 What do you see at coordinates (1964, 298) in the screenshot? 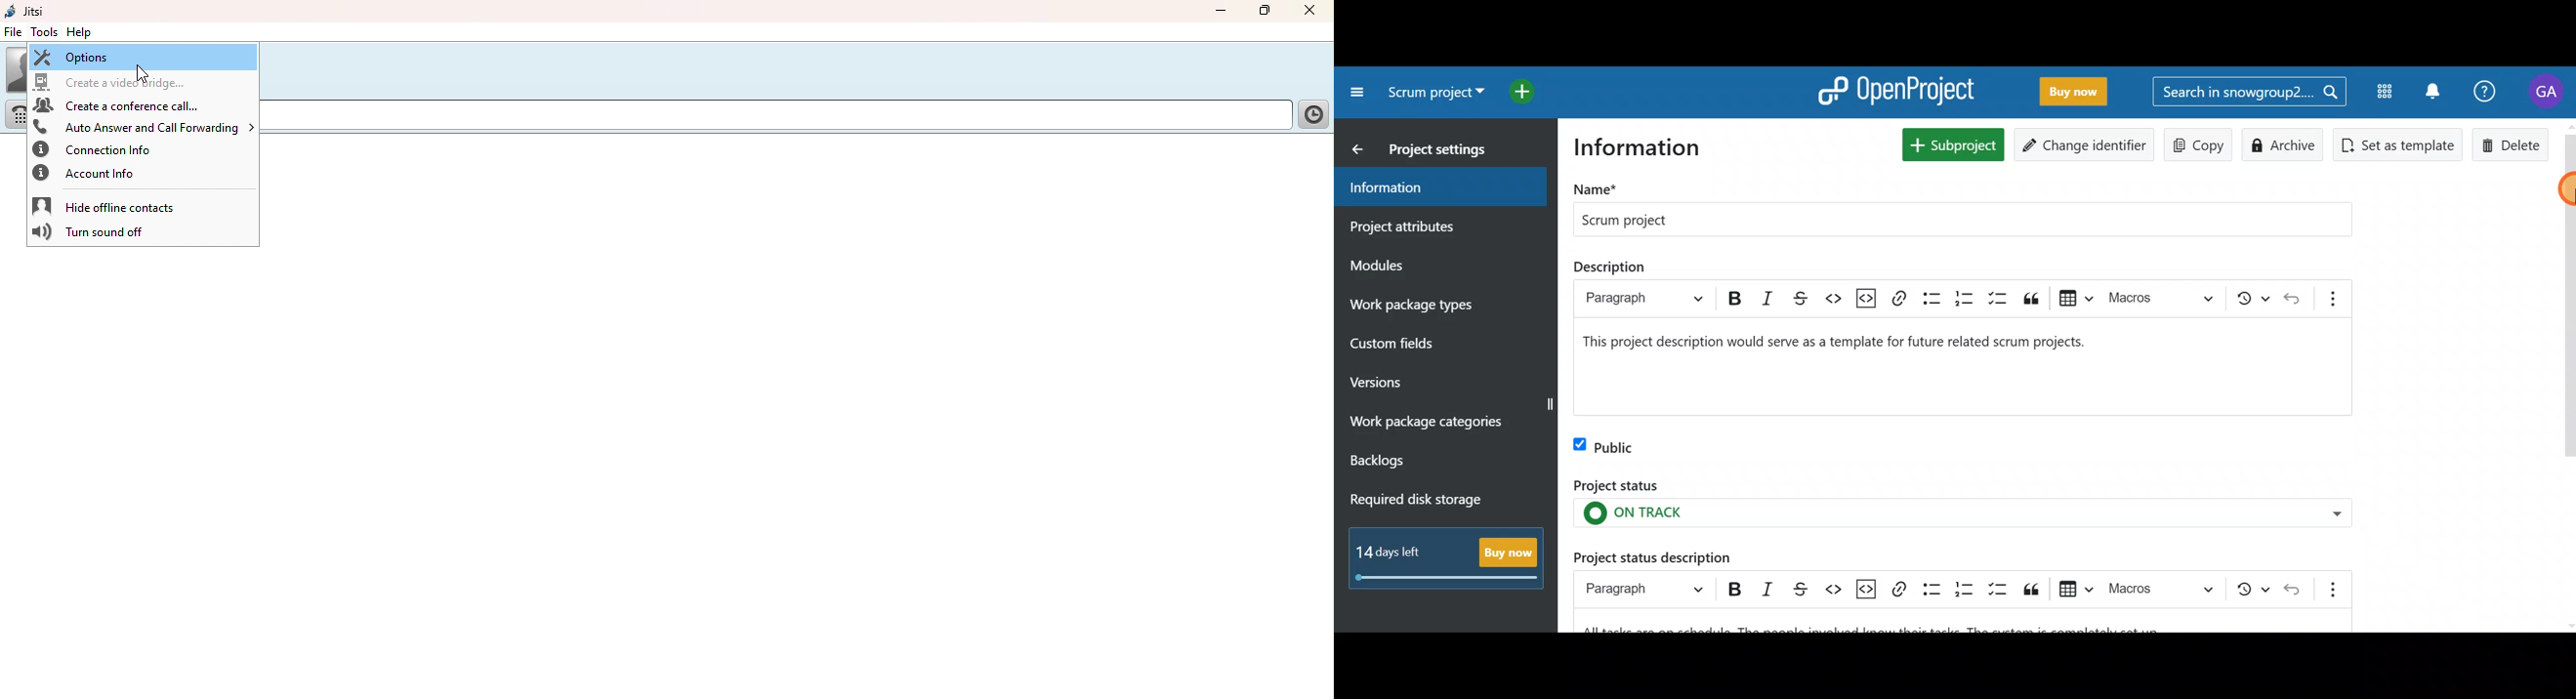
I see `numbered list` at bounding box center [1964, 298].